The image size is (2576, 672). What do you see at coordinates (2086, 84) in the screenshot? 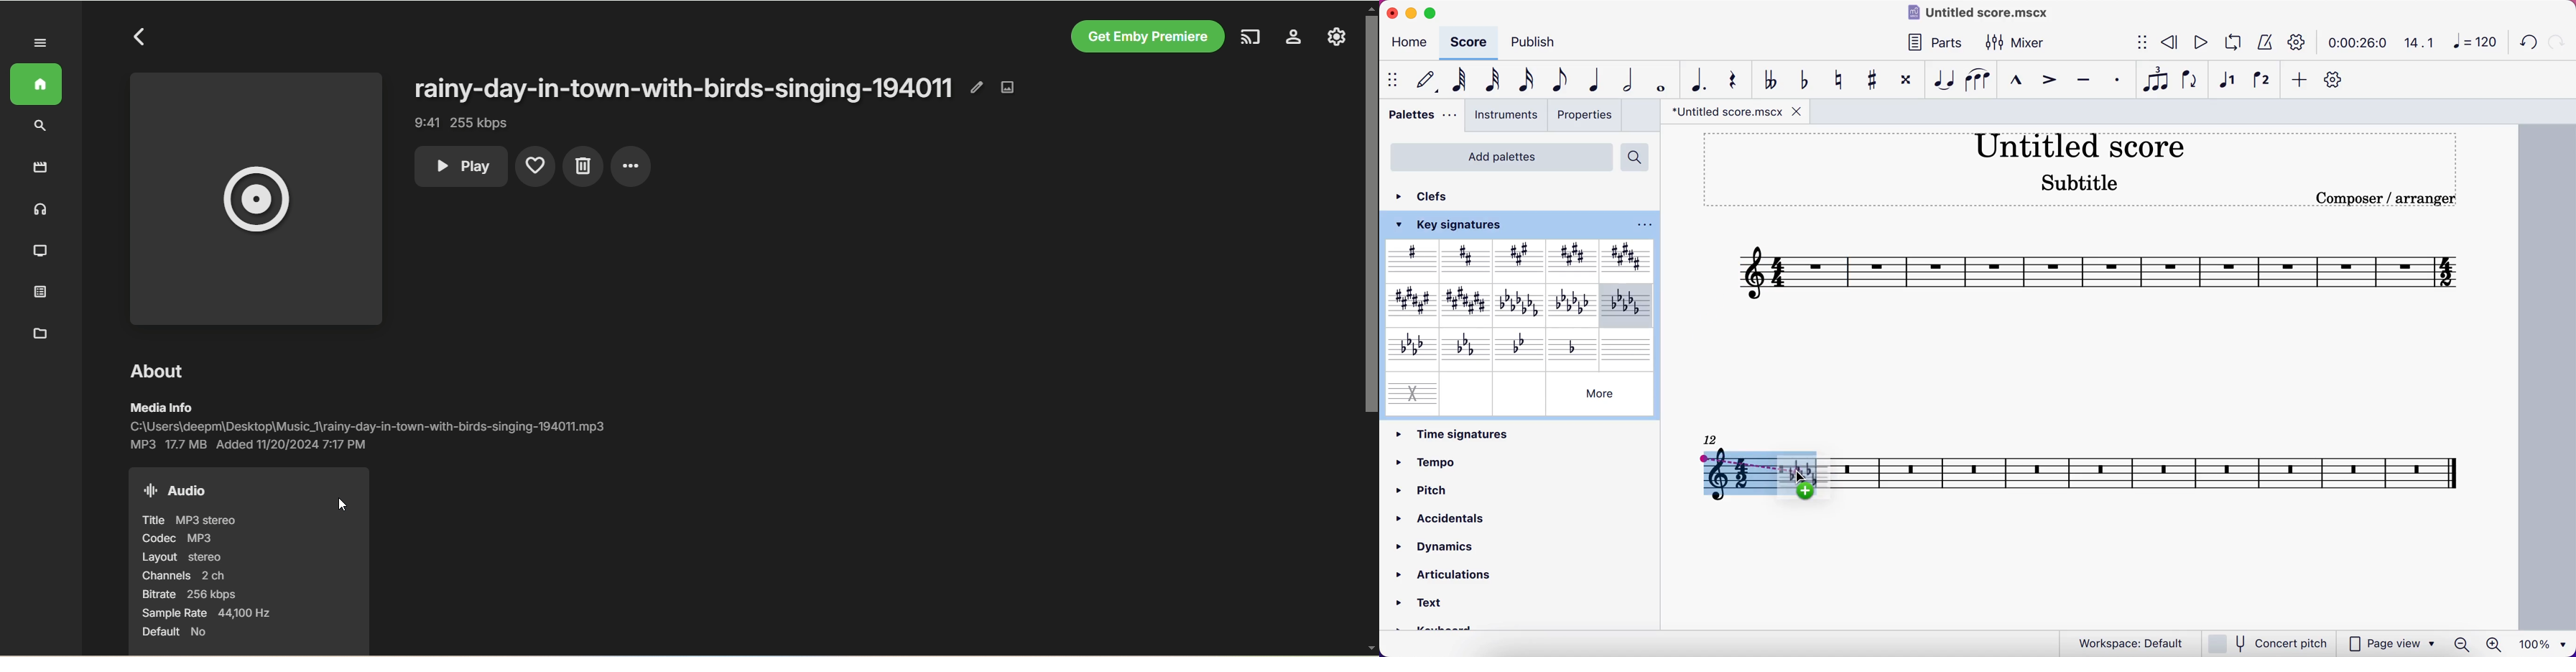
I see `tenuto` at bounding box center [2086, 84].